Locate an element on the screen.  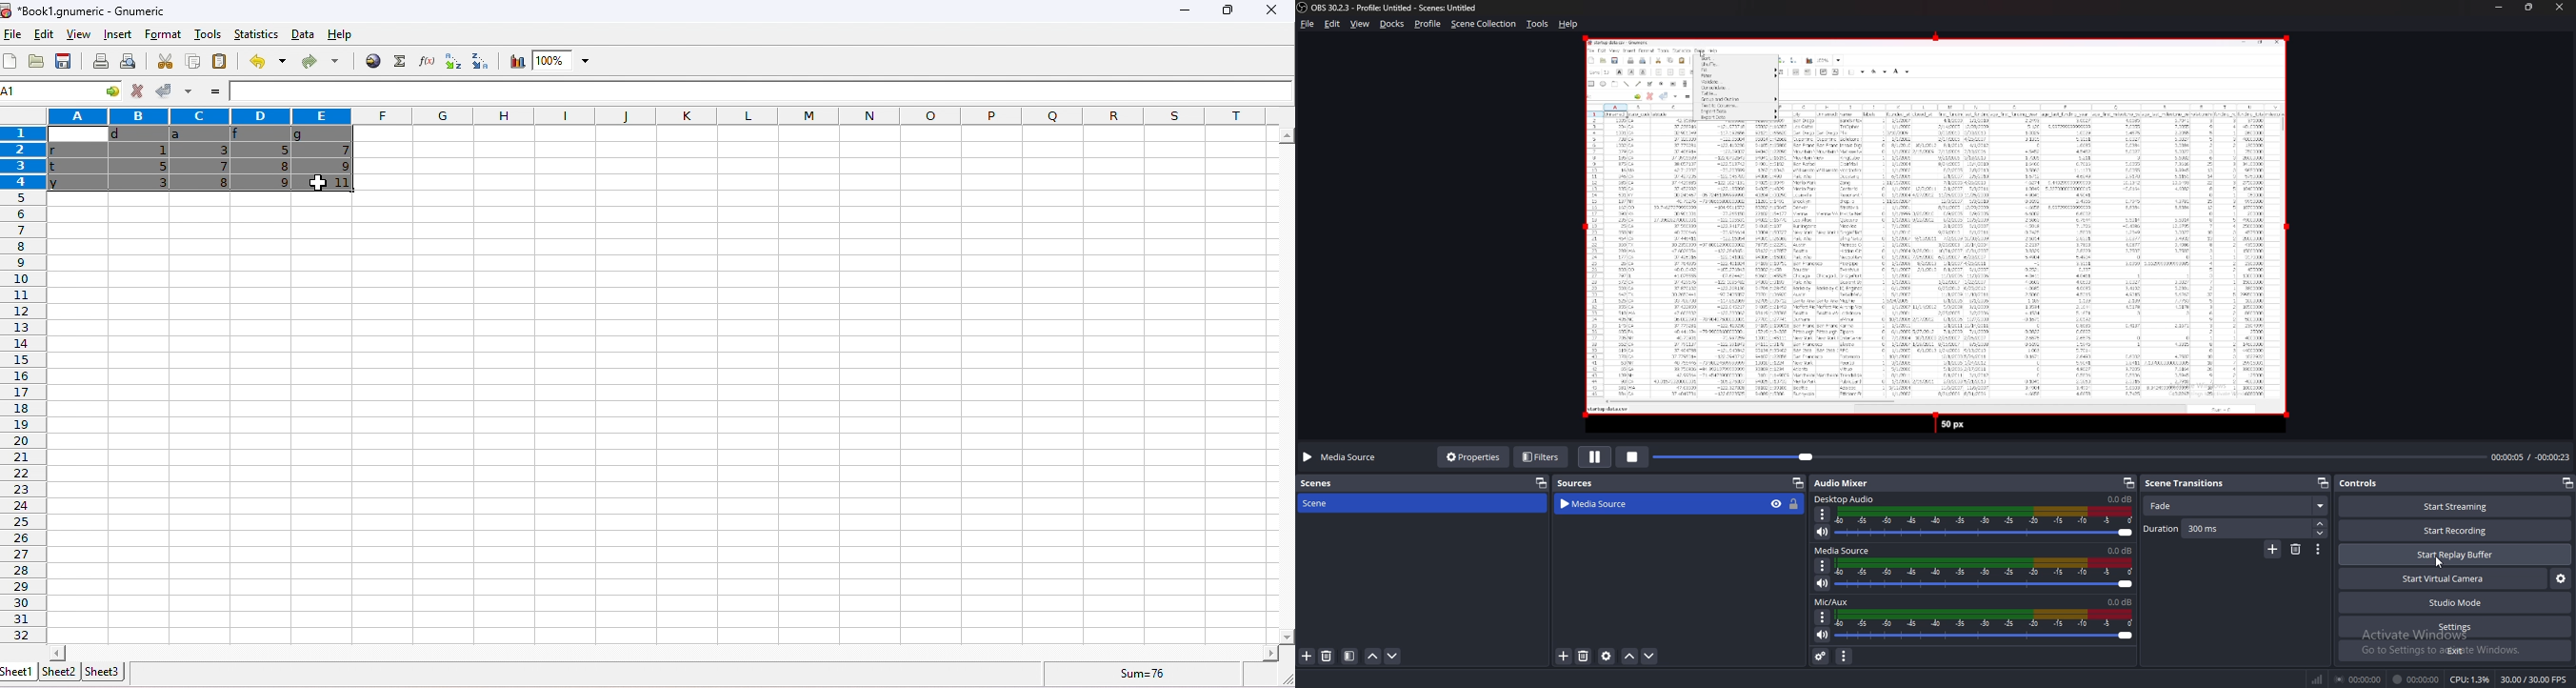
settings is located at coordinates (2456, 627).